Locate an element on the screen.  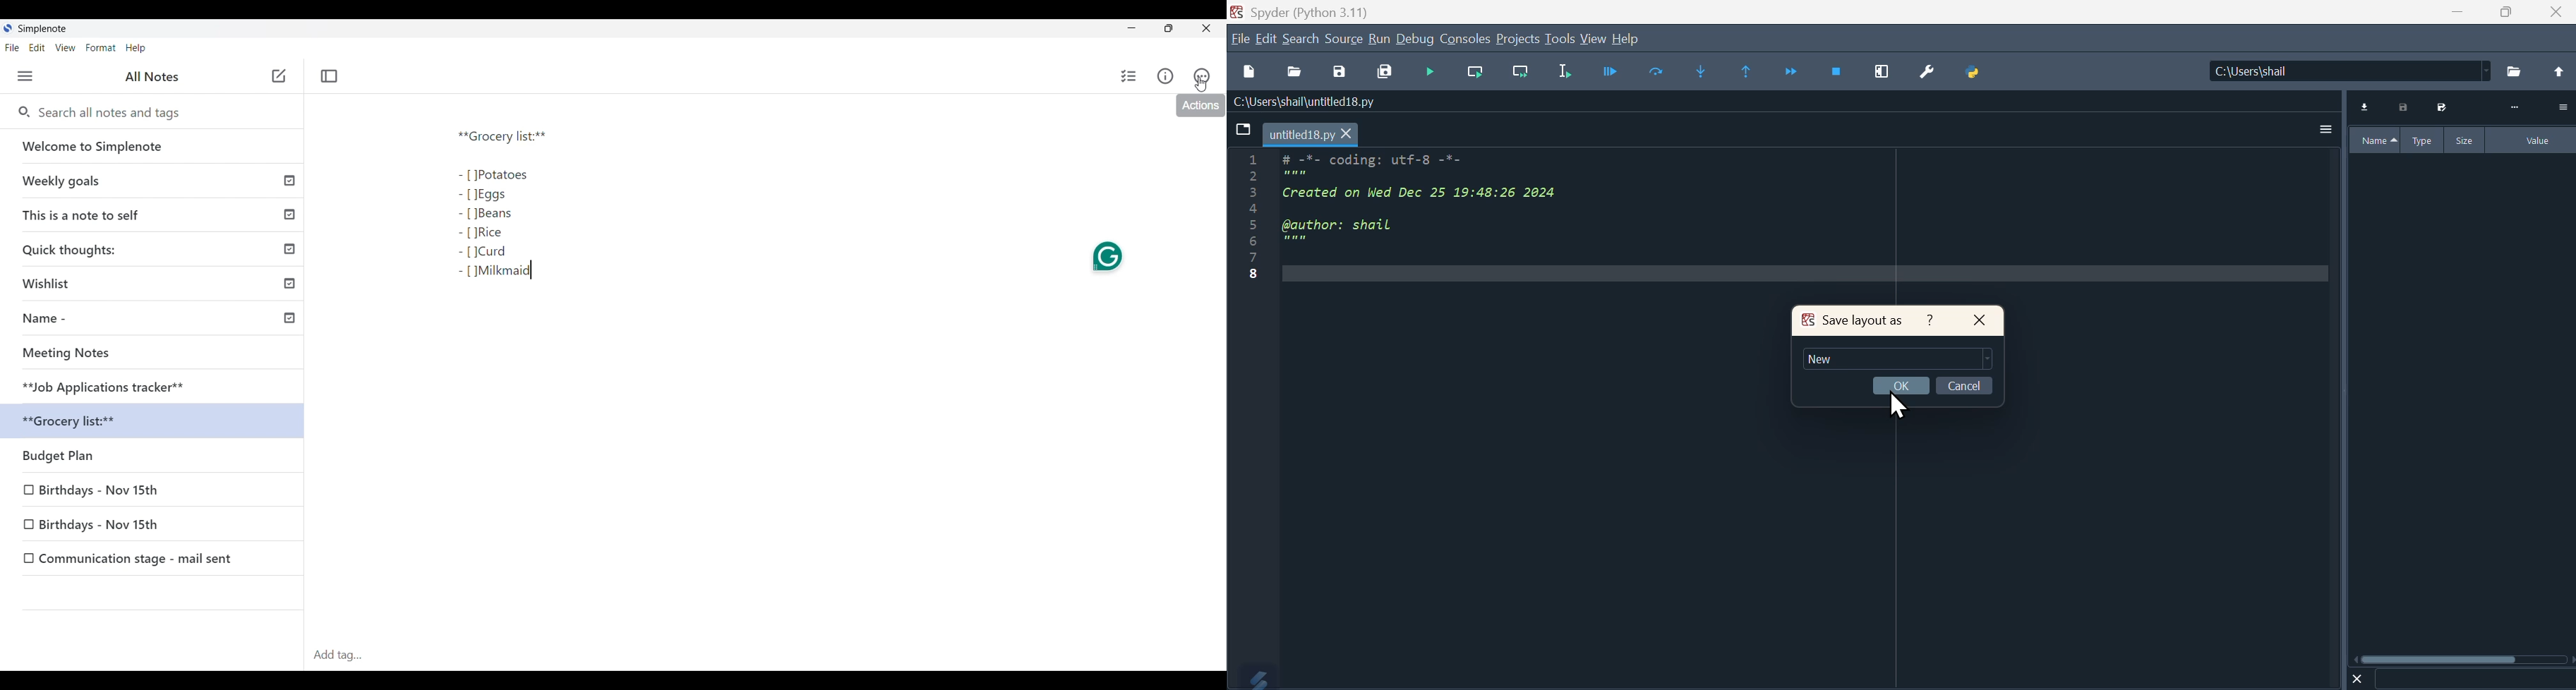
Close is located at coordinates (1980, 321).